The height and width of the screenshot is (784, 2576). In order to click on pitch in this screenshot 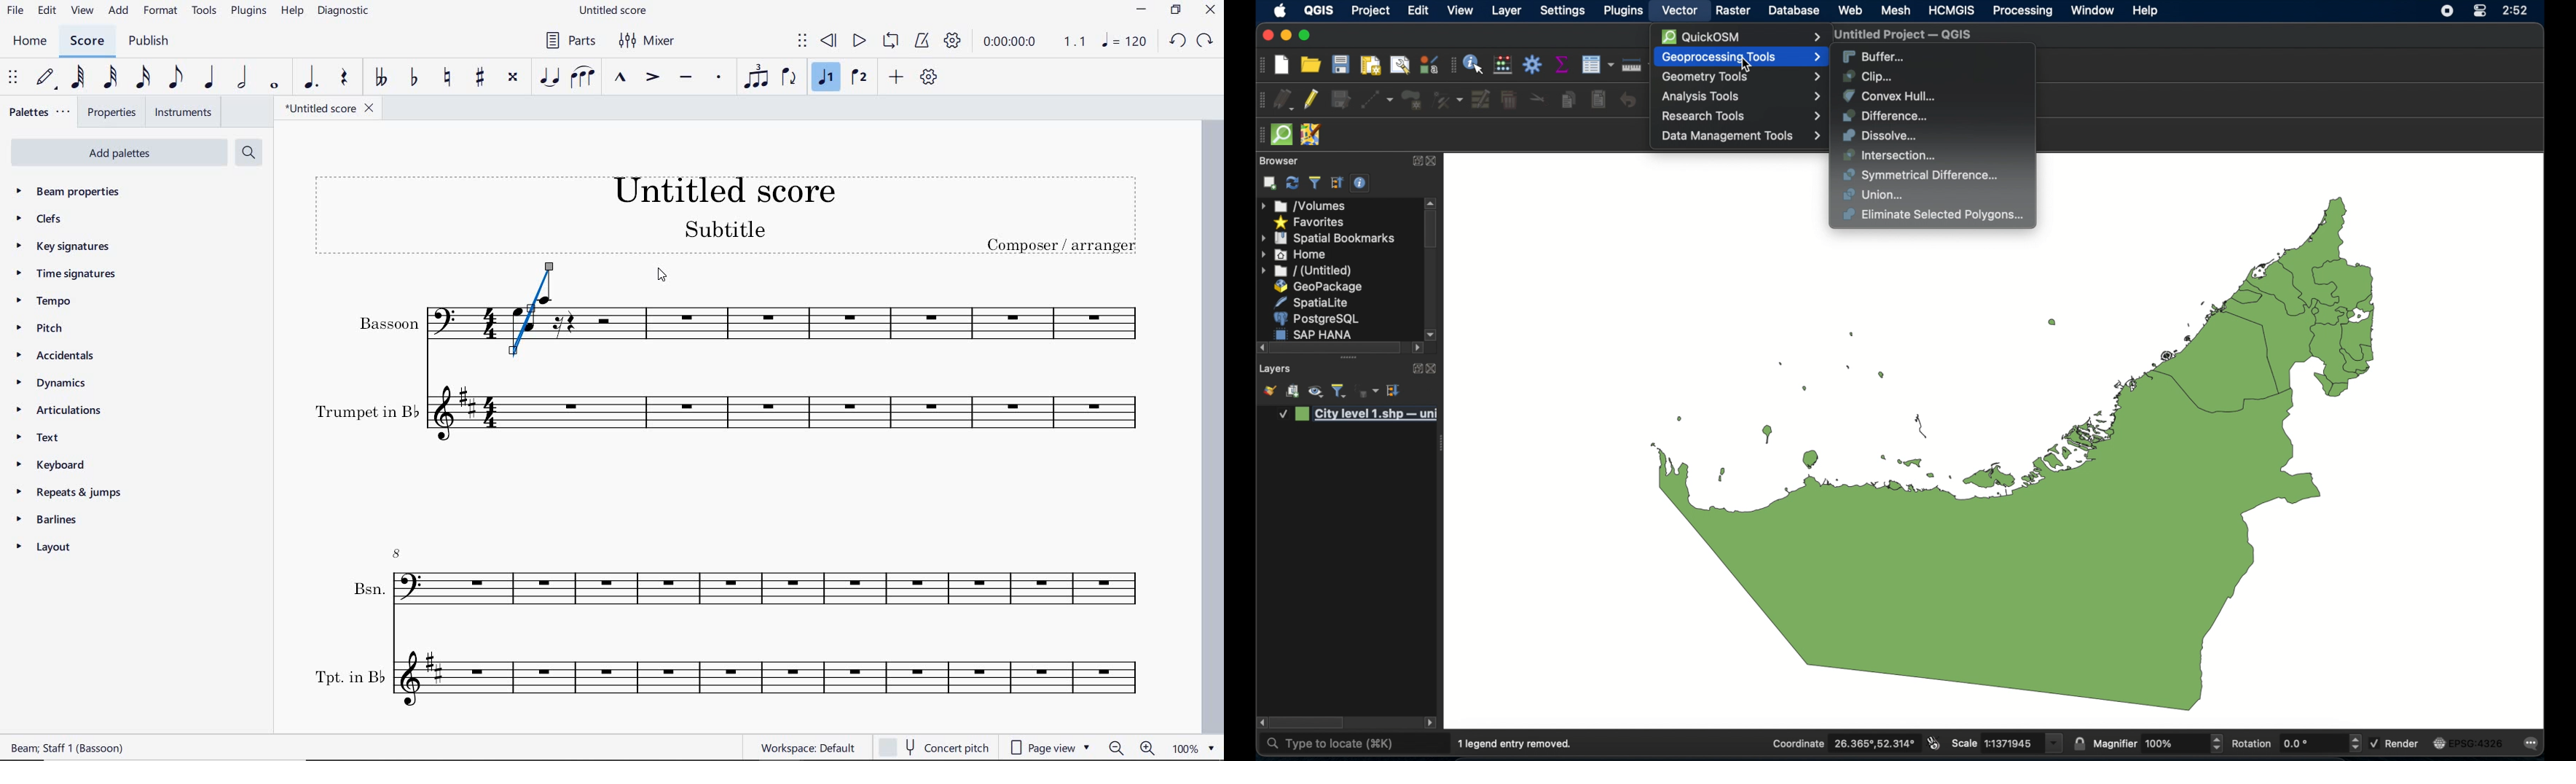, I will do `click(42, 328)`.